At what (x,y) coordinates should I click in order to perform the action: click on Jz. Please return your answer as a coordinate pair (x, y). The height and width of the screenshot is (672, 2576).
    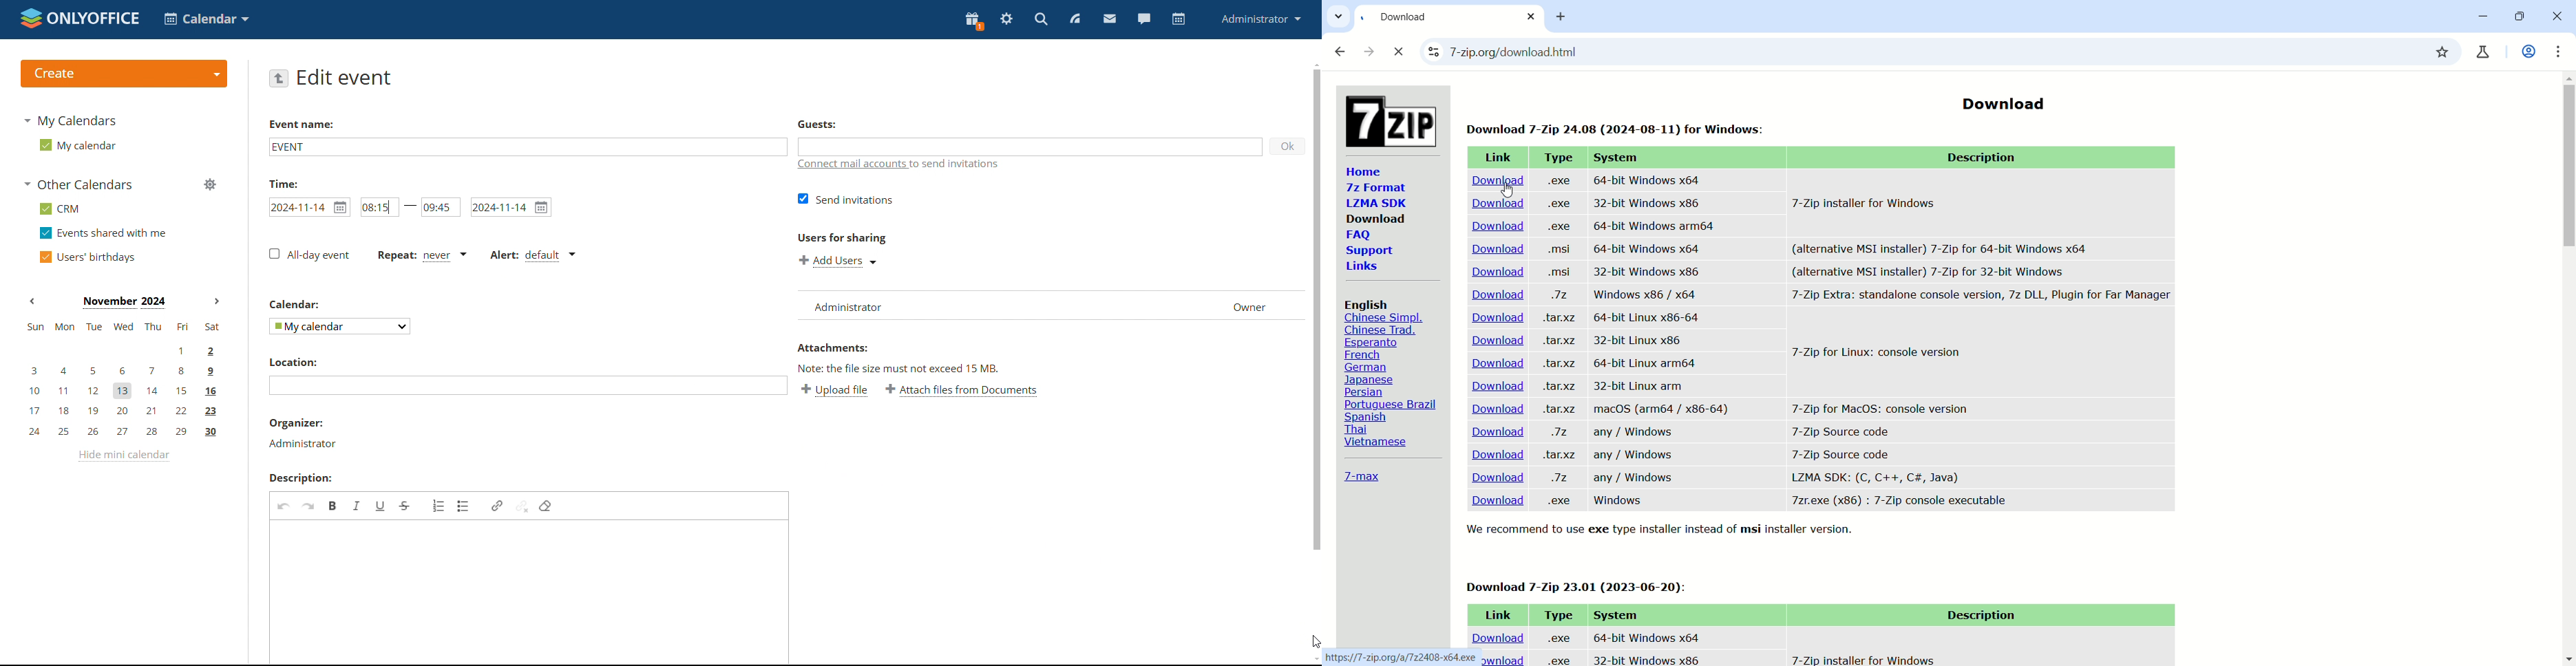
    Looking at the image, I should click on (1558, 434).